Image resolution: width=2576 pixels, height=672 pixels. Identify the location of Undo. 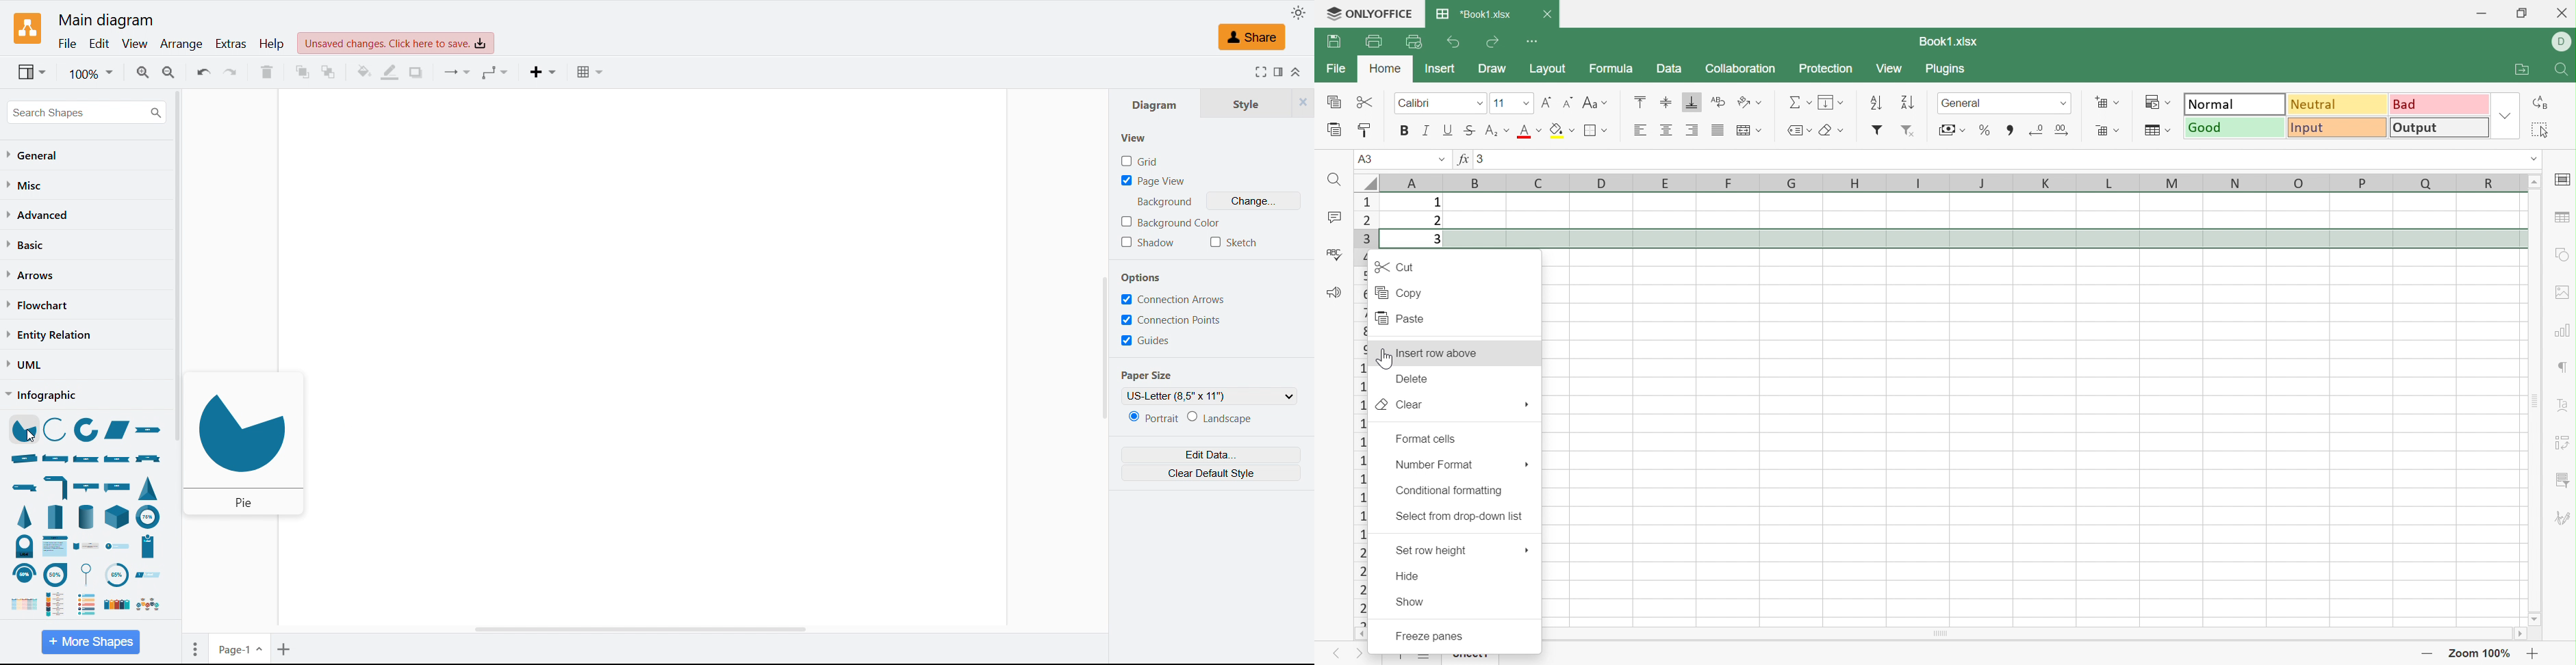
(1453, 42).